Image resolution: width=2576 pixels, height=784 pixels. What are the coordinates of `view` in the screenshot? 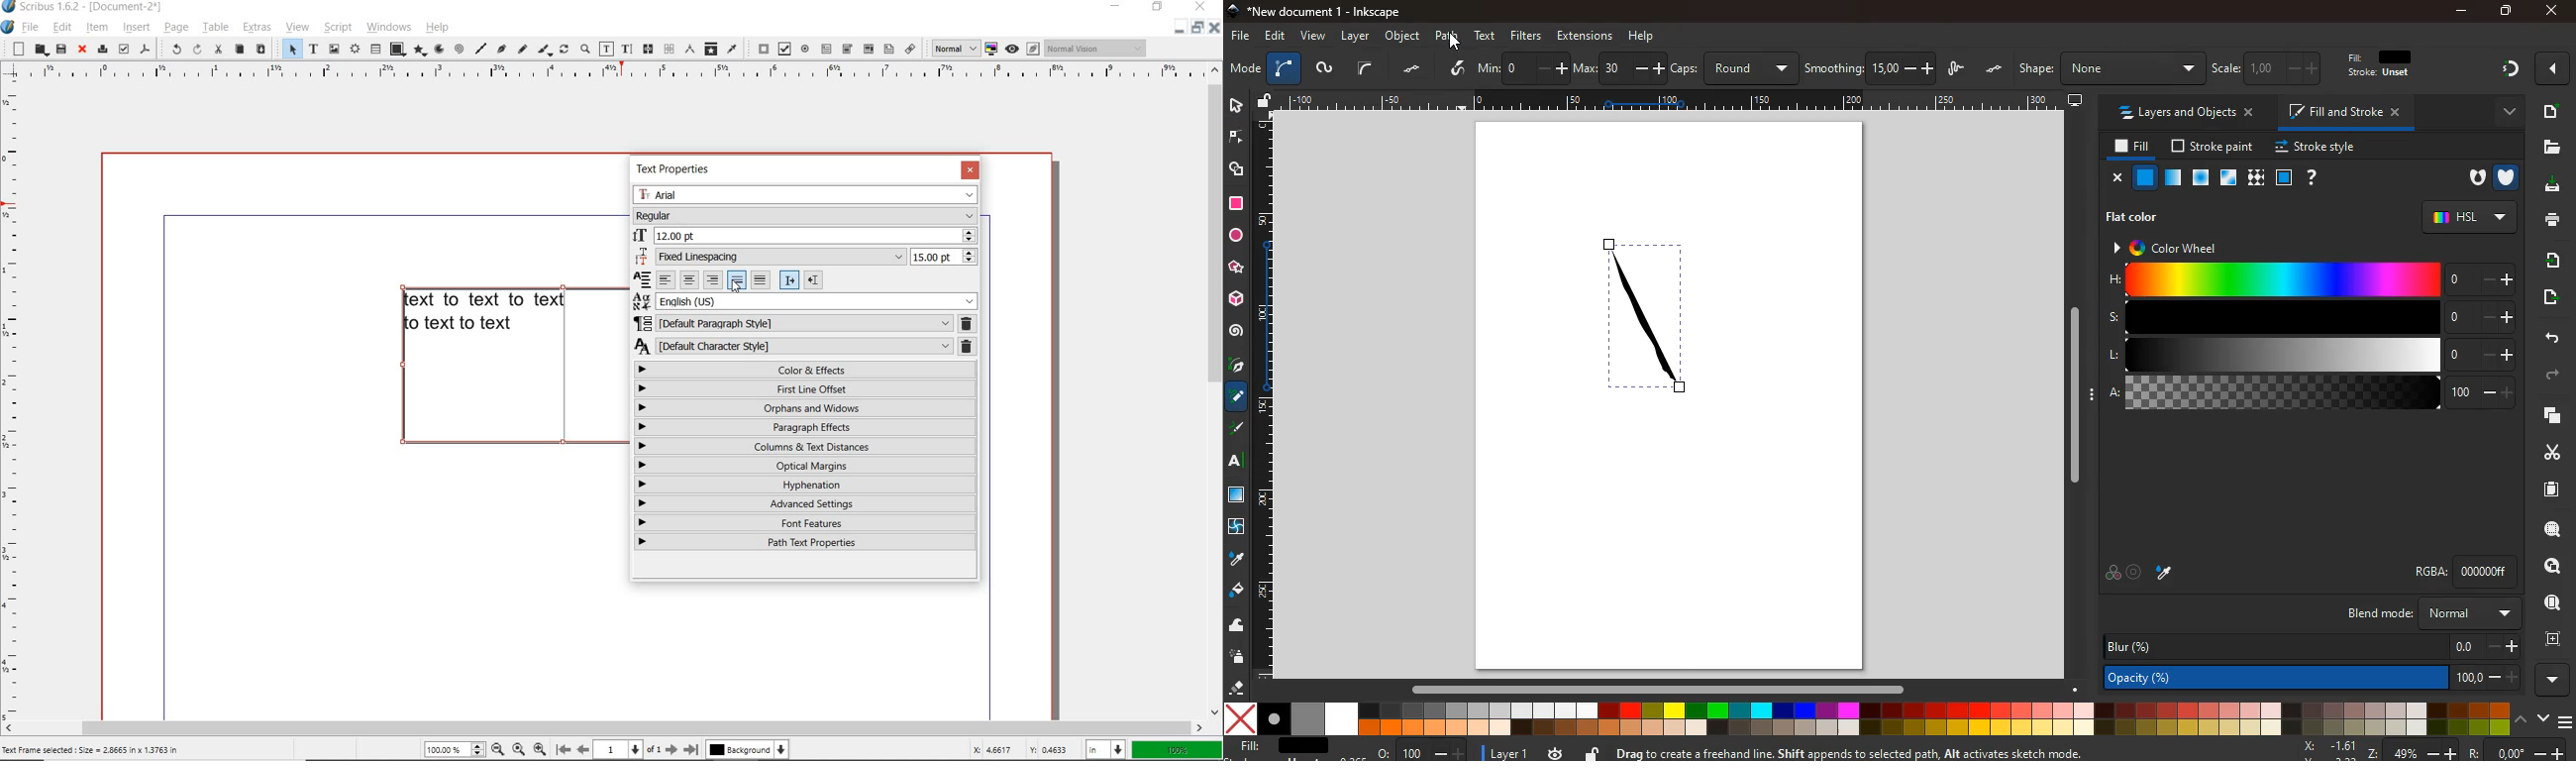 It's located at (297, 27).